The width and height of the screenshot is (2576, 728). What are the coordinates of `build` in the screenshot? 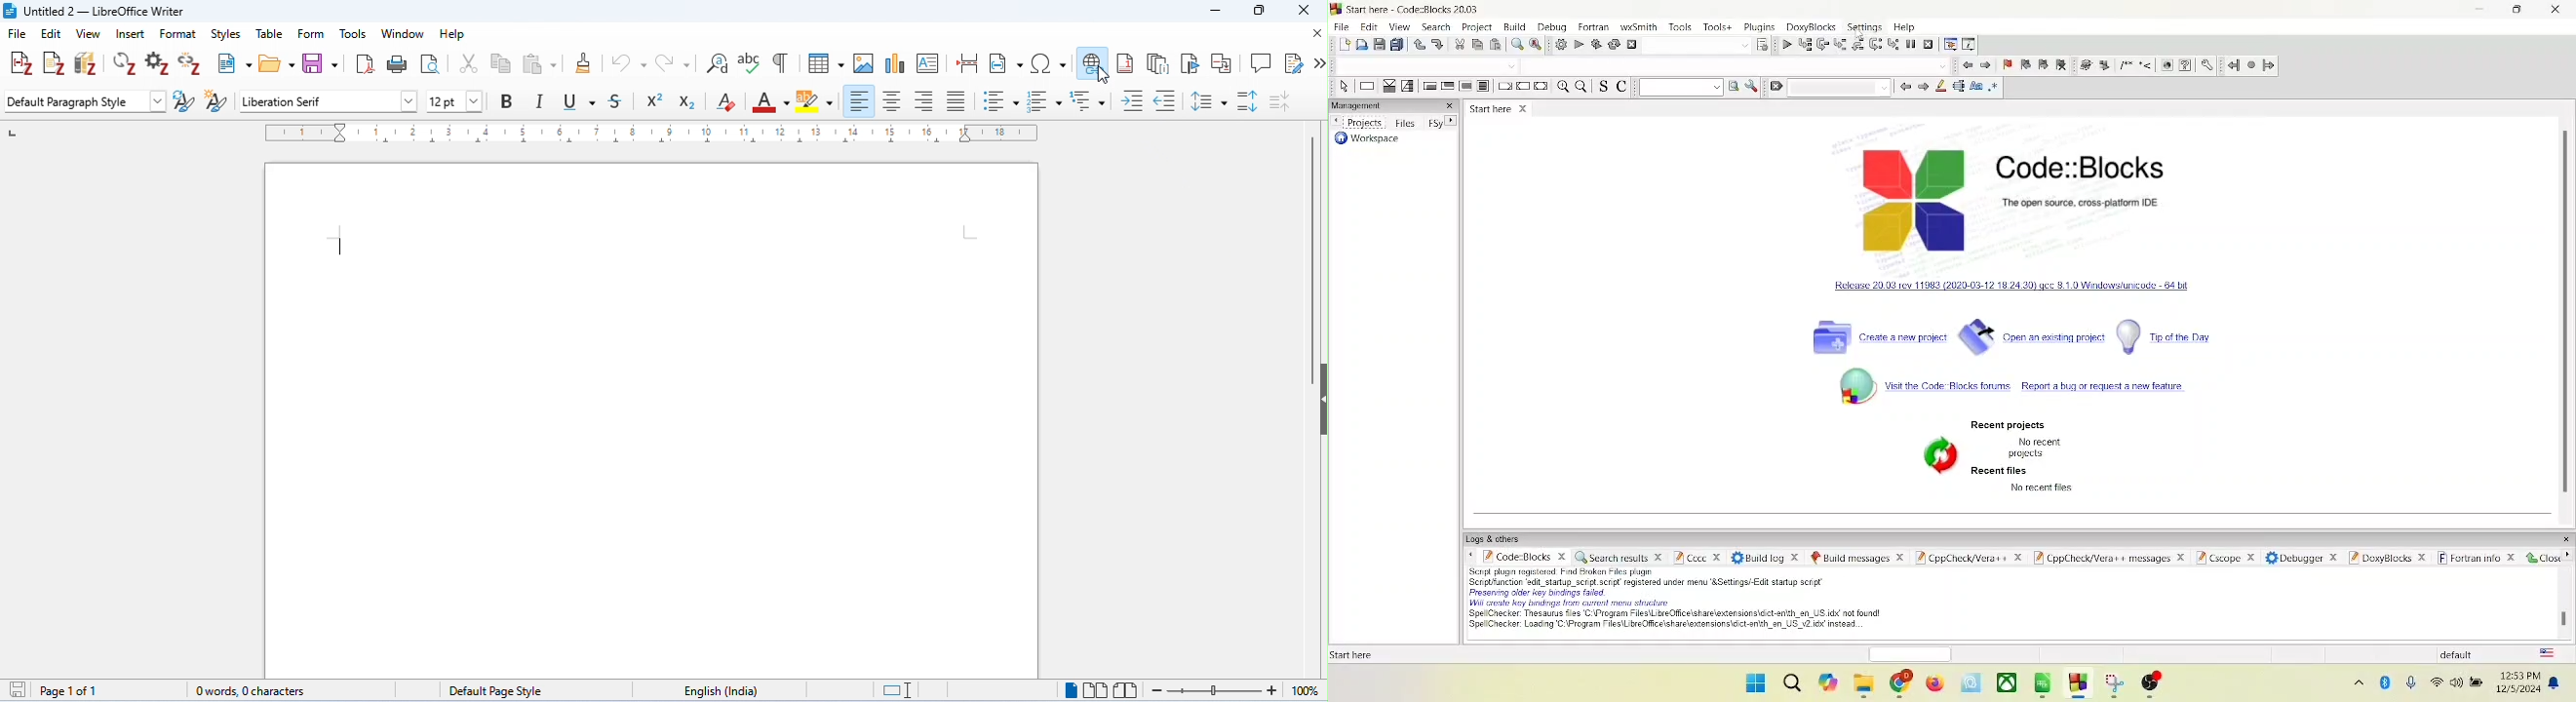 It's located at (1515, 25).